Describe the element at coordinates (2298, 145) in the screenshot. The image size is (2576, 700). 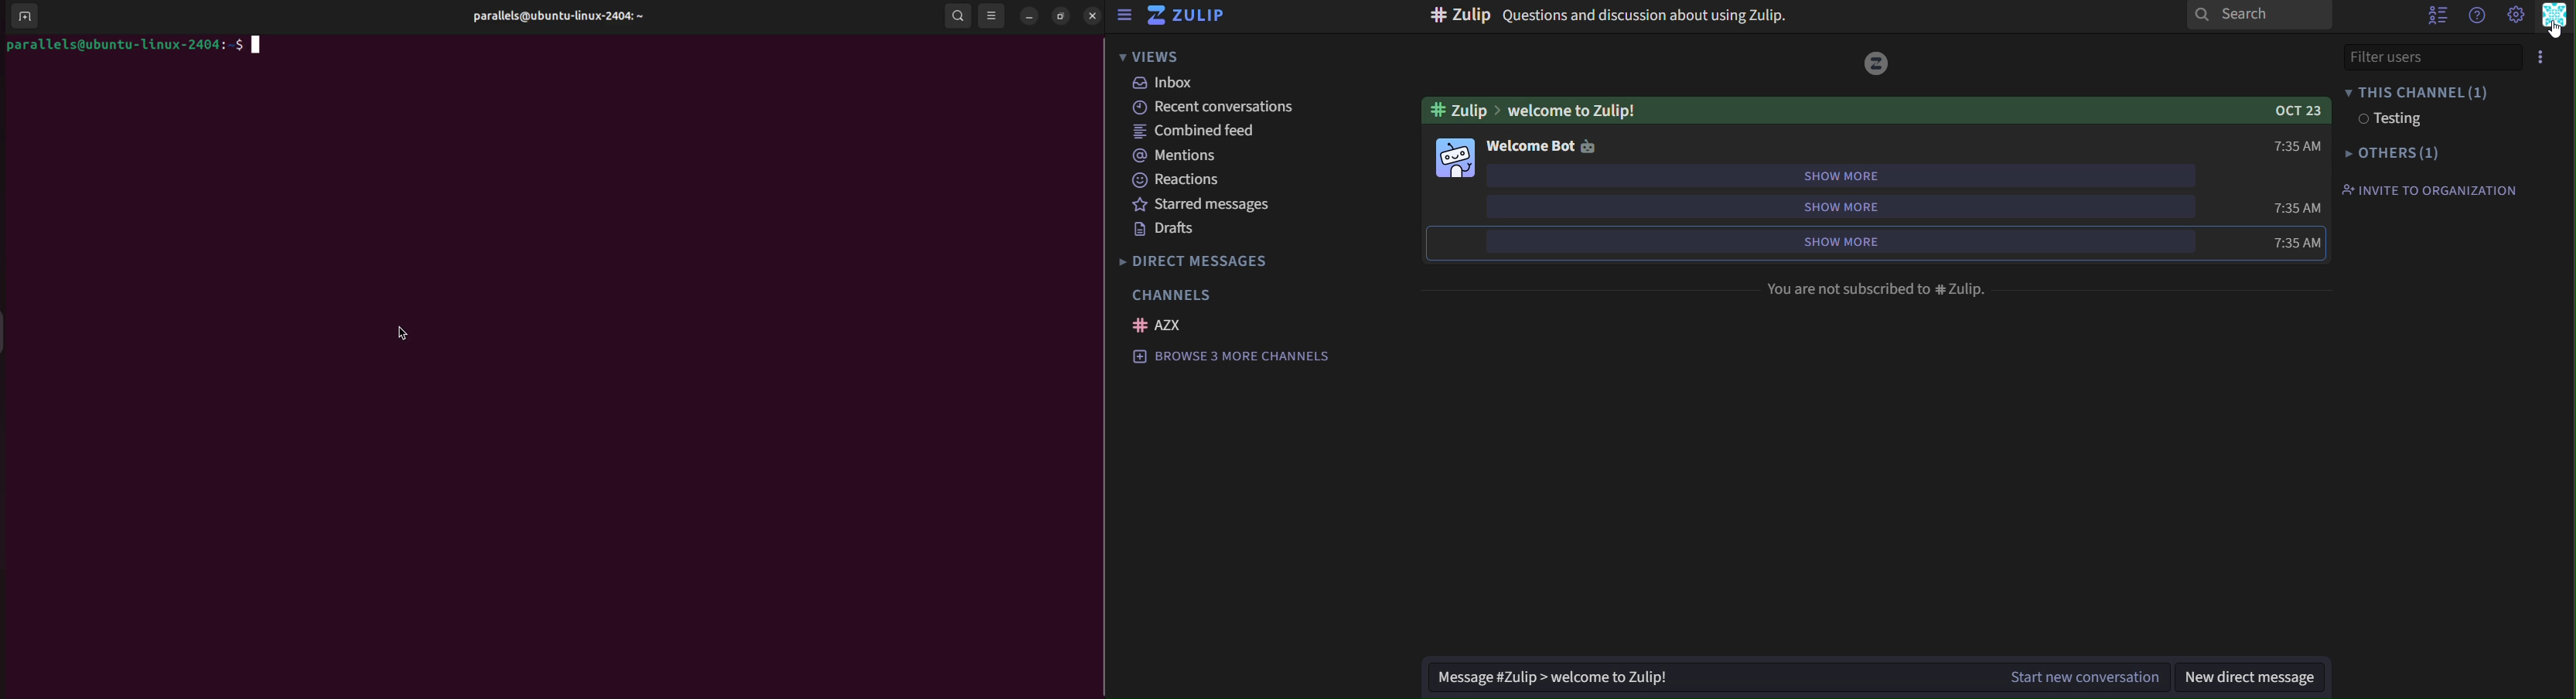
I see `7:35AM` at that location.